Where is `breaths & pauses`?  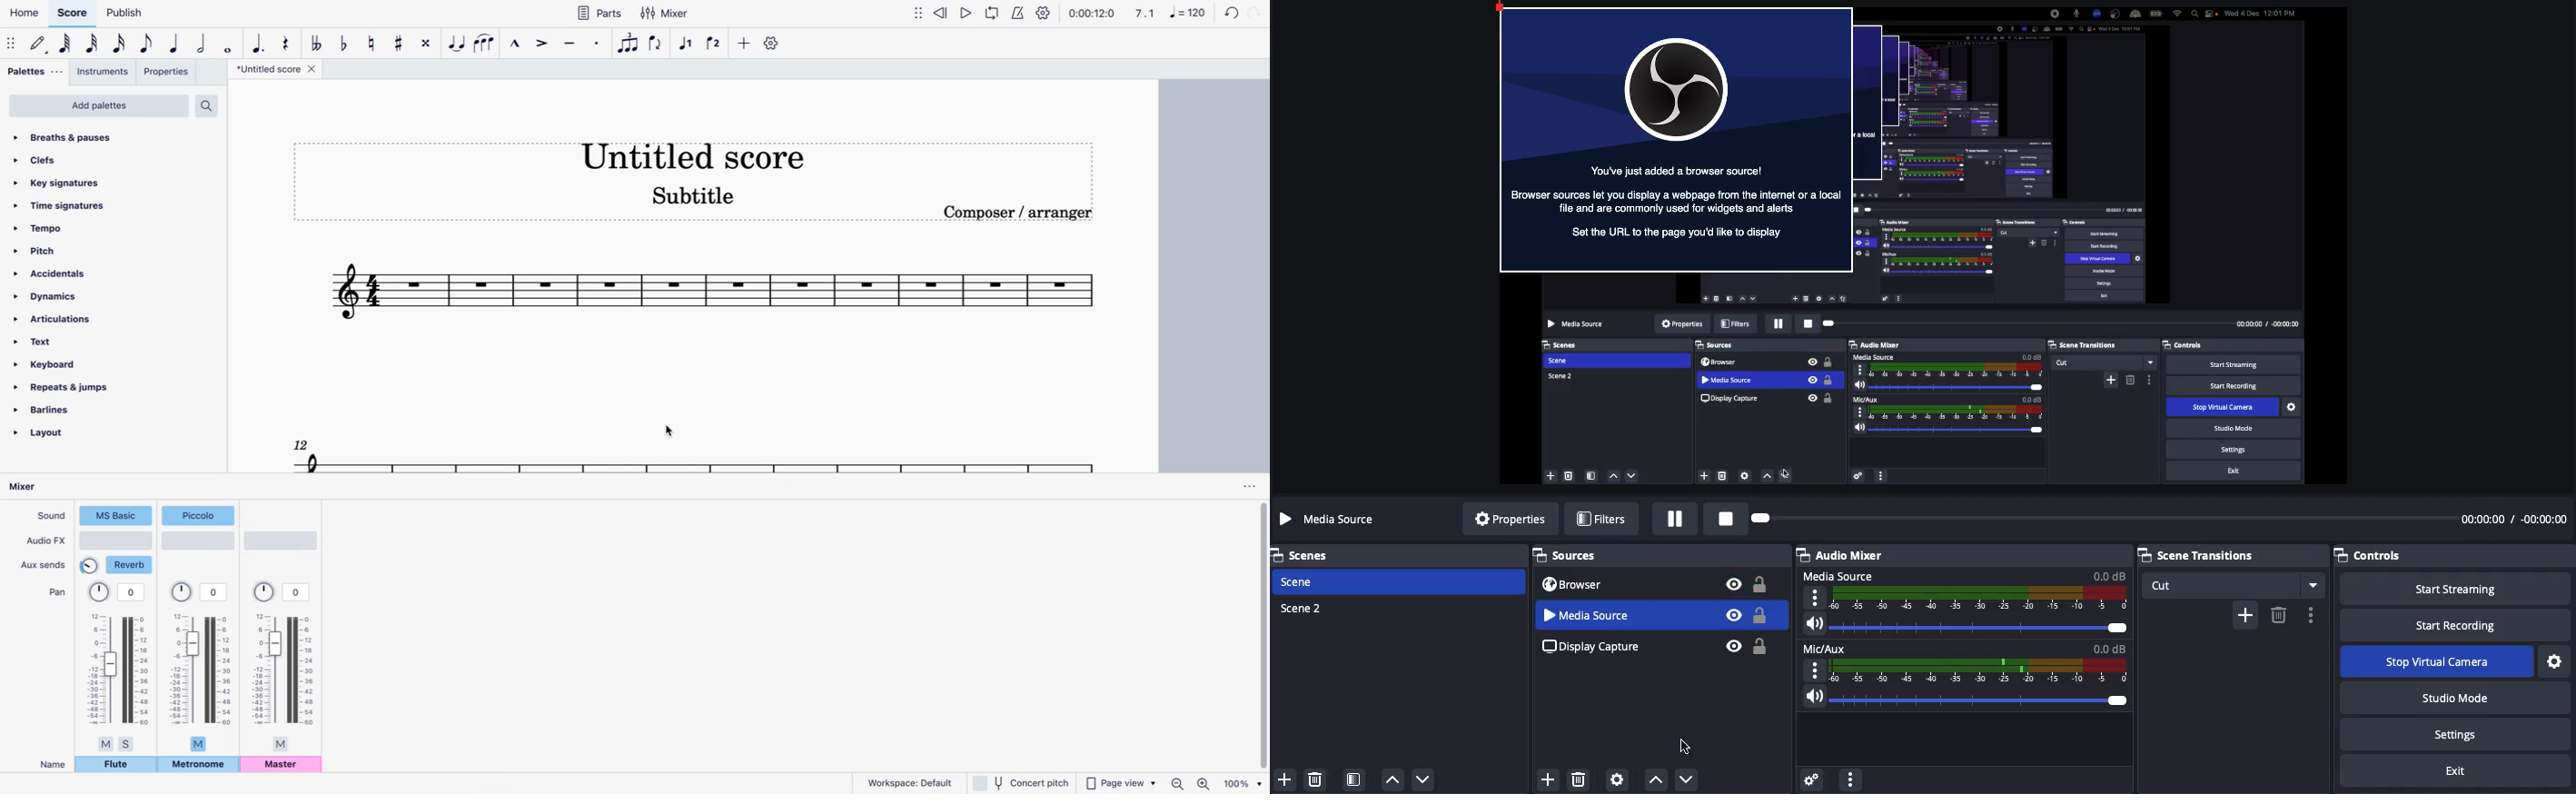 breaths & pauses is located at coordinates (110, 138).